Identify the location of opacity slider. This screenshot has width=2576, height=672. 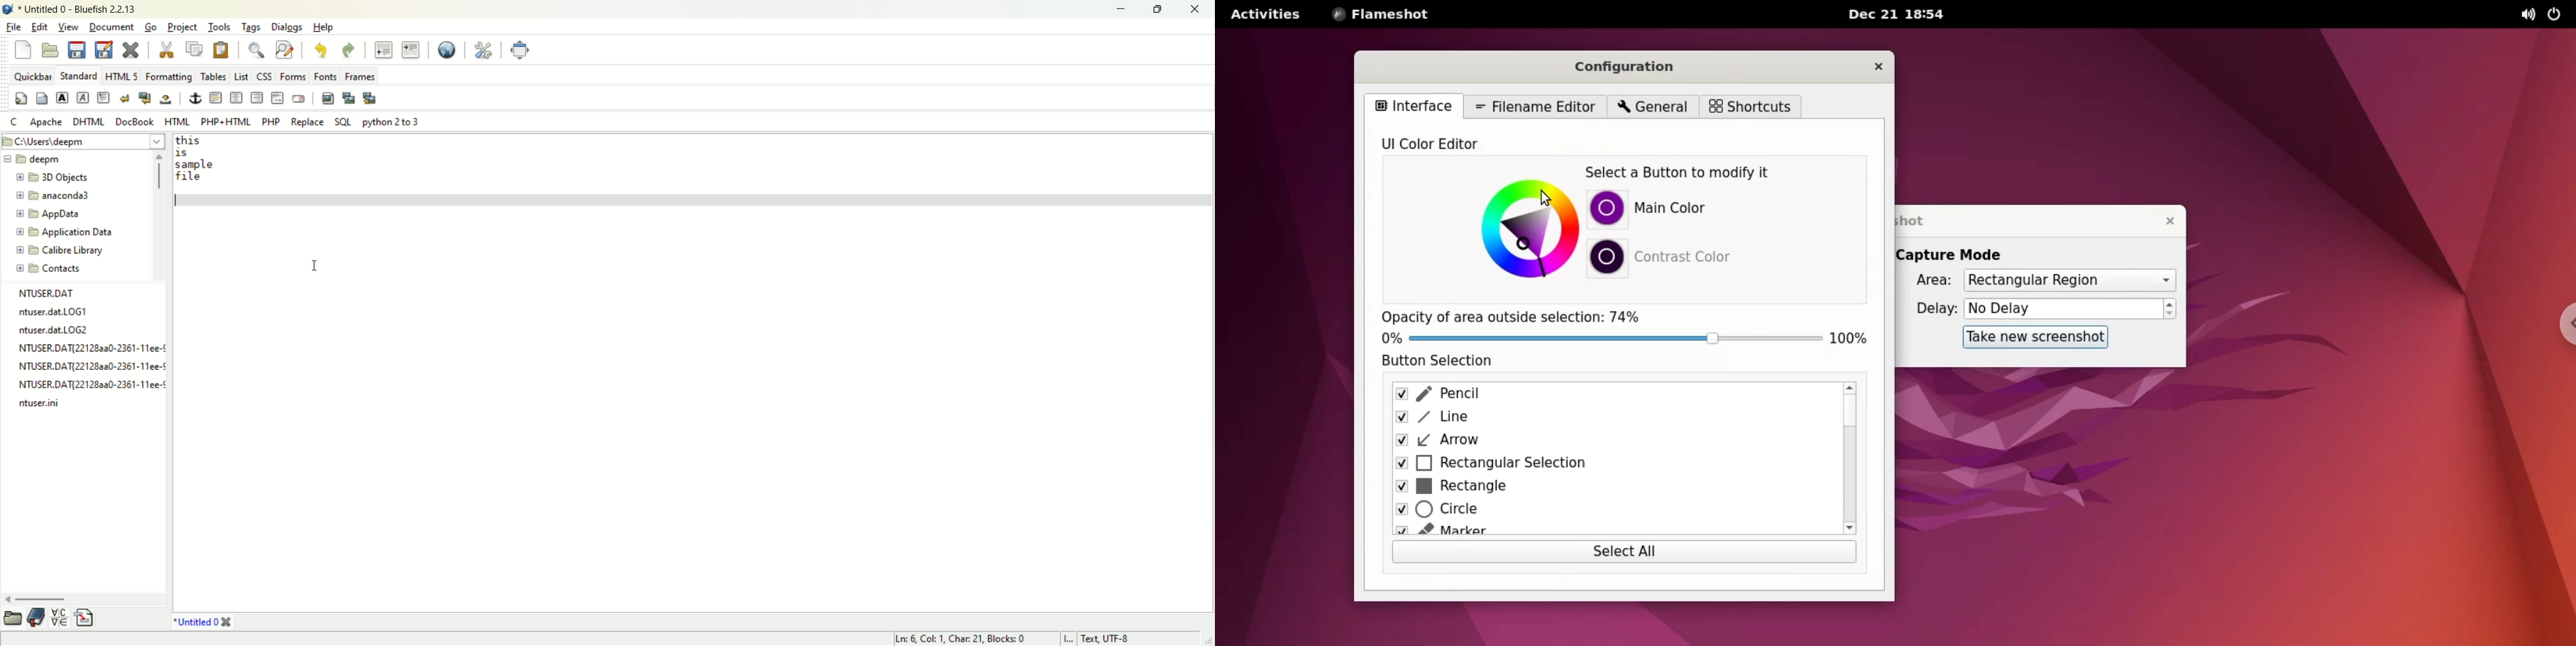
(1612, 340).